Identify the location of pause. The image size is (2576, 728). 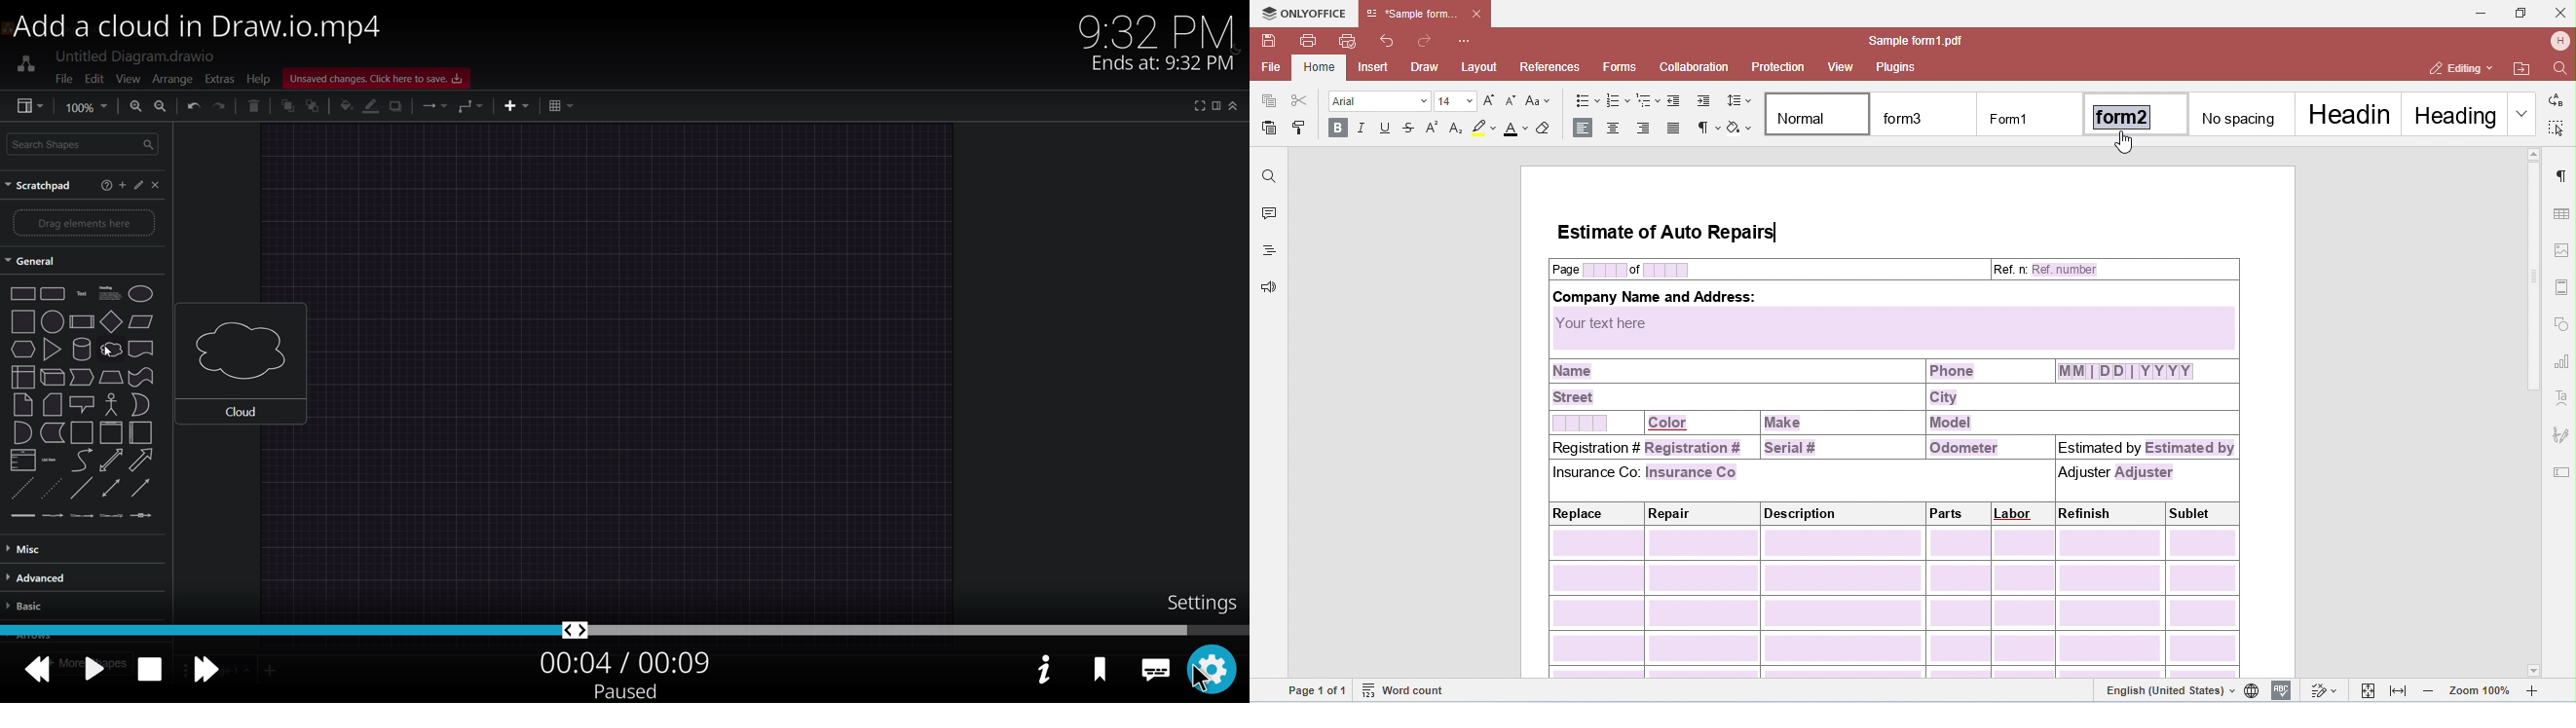
(96, 667).